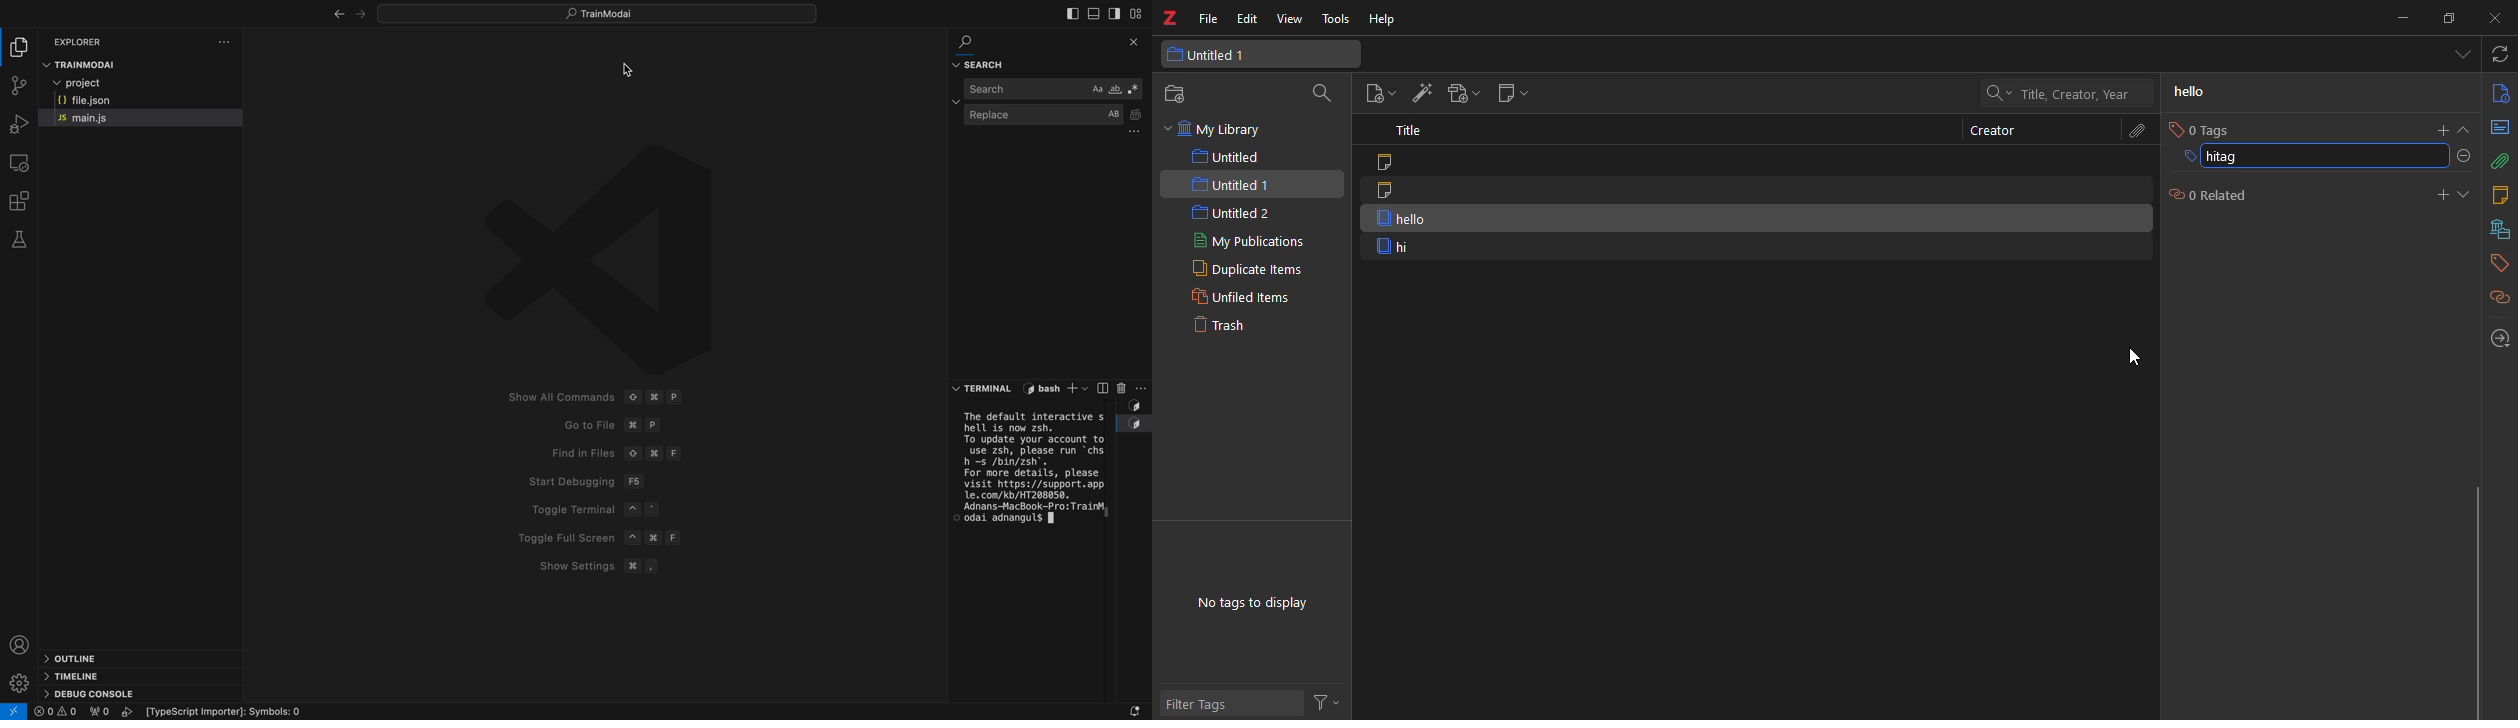  I want to click on sidebar on right, so click(1114, 14).